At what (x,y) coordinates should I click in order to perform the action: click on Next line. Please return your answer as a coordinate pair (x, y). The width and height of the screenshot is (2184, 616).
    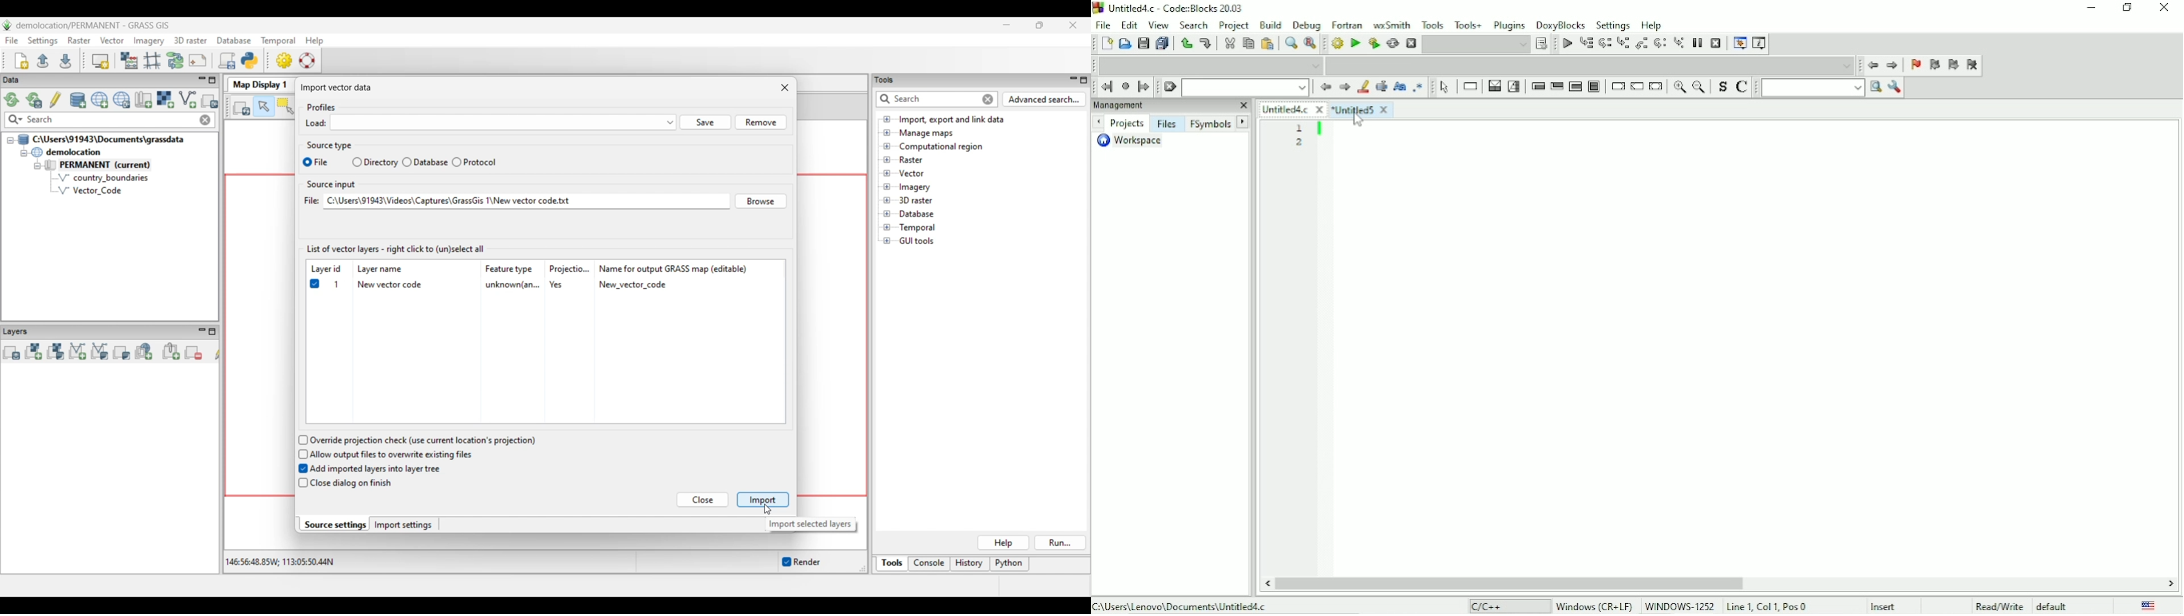
    Looking at the image, I should click on (1604, 44).